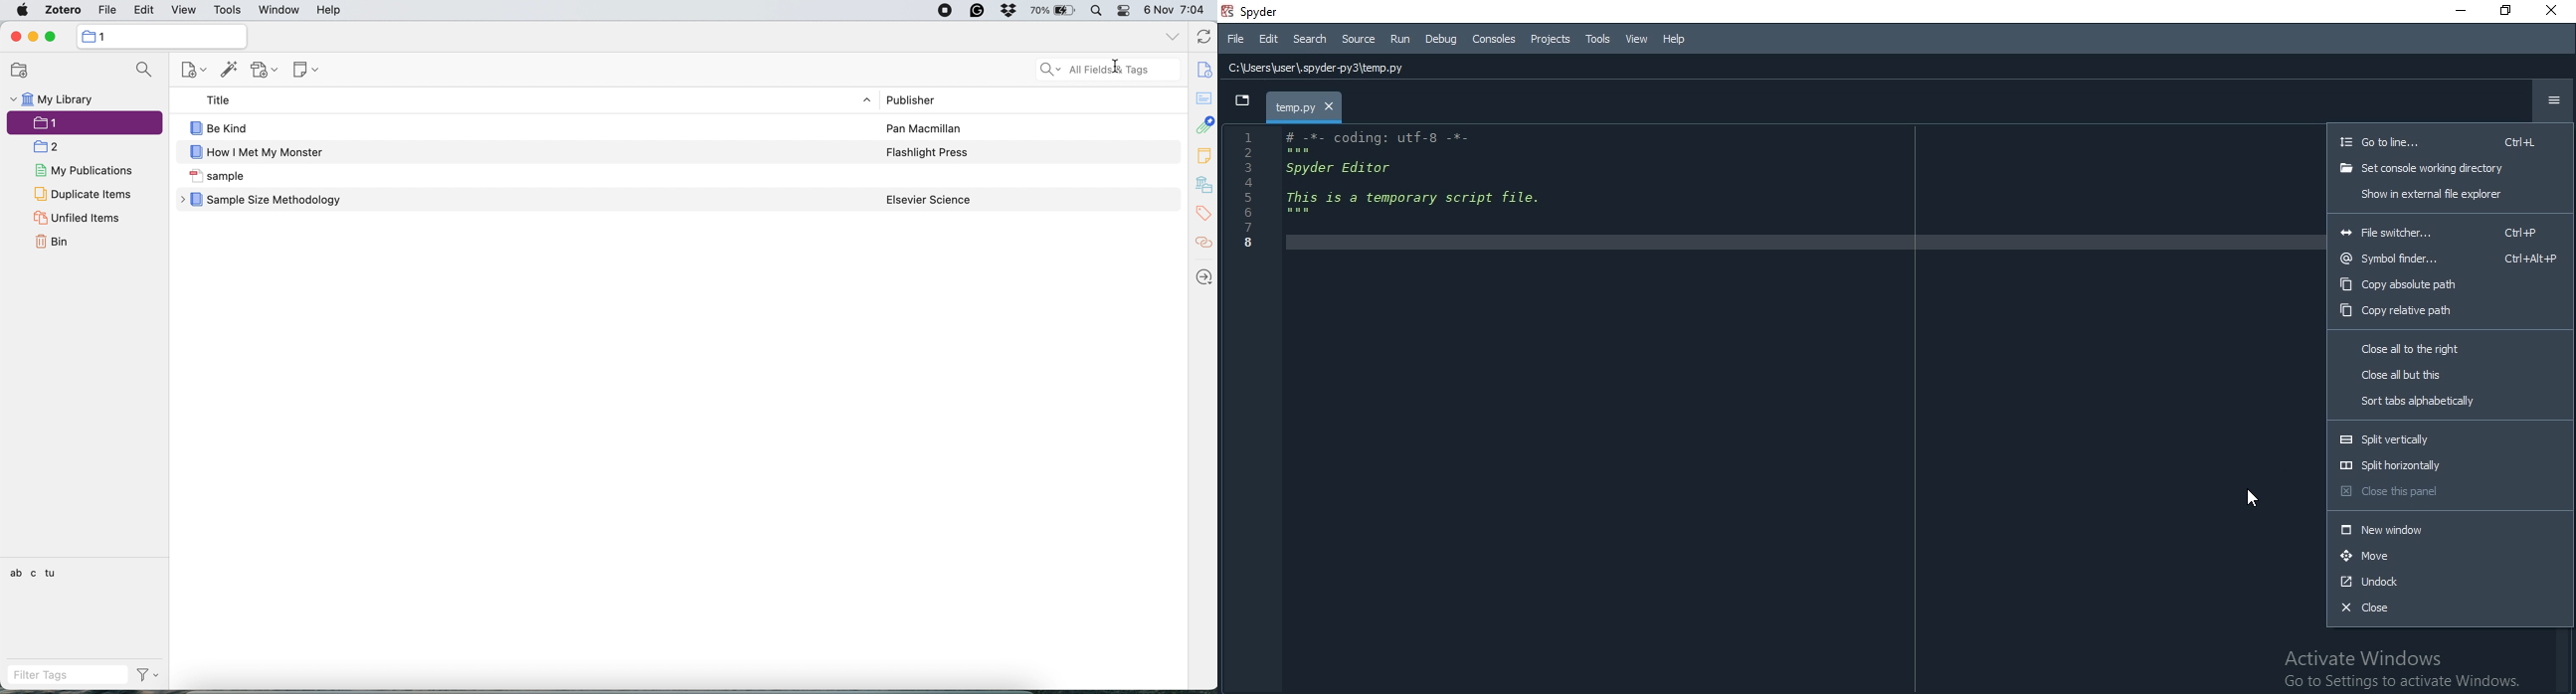 This screenshot has height=700, width=2576. Describe the element at coordinates (1268, 40) in the screenshot. I see `Edit` at that location.